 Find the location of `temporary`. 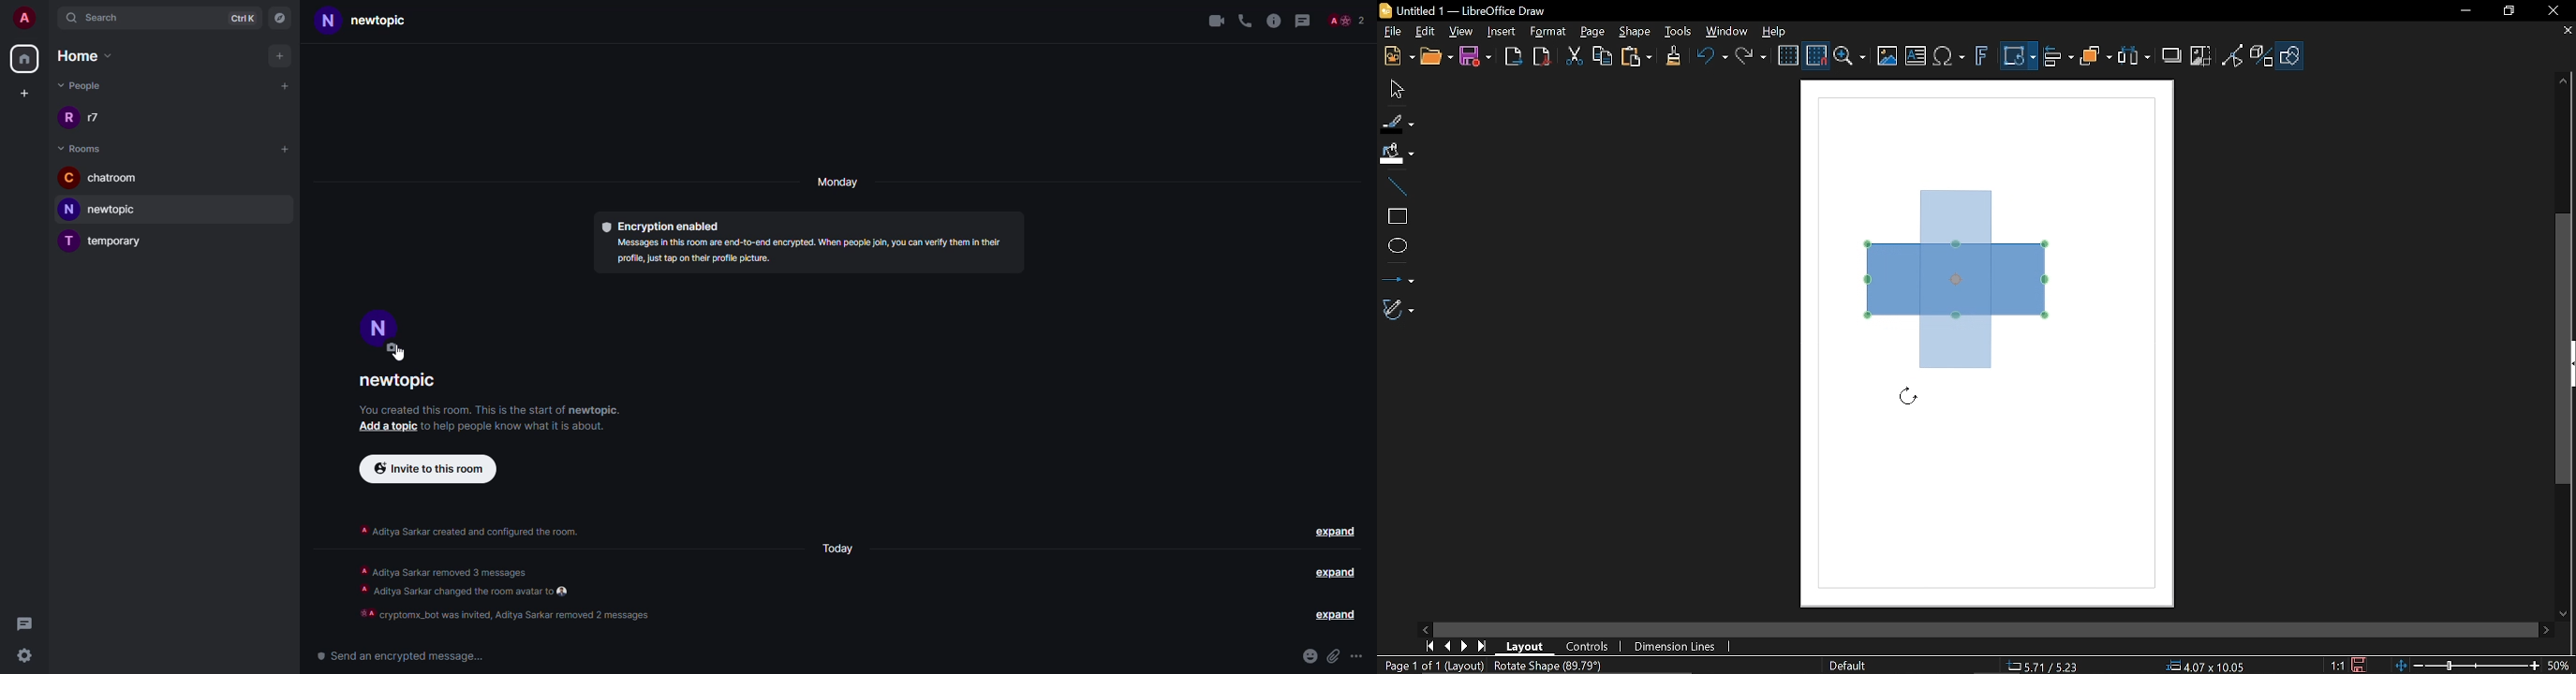

temporary is located at coordinates (108, 242).